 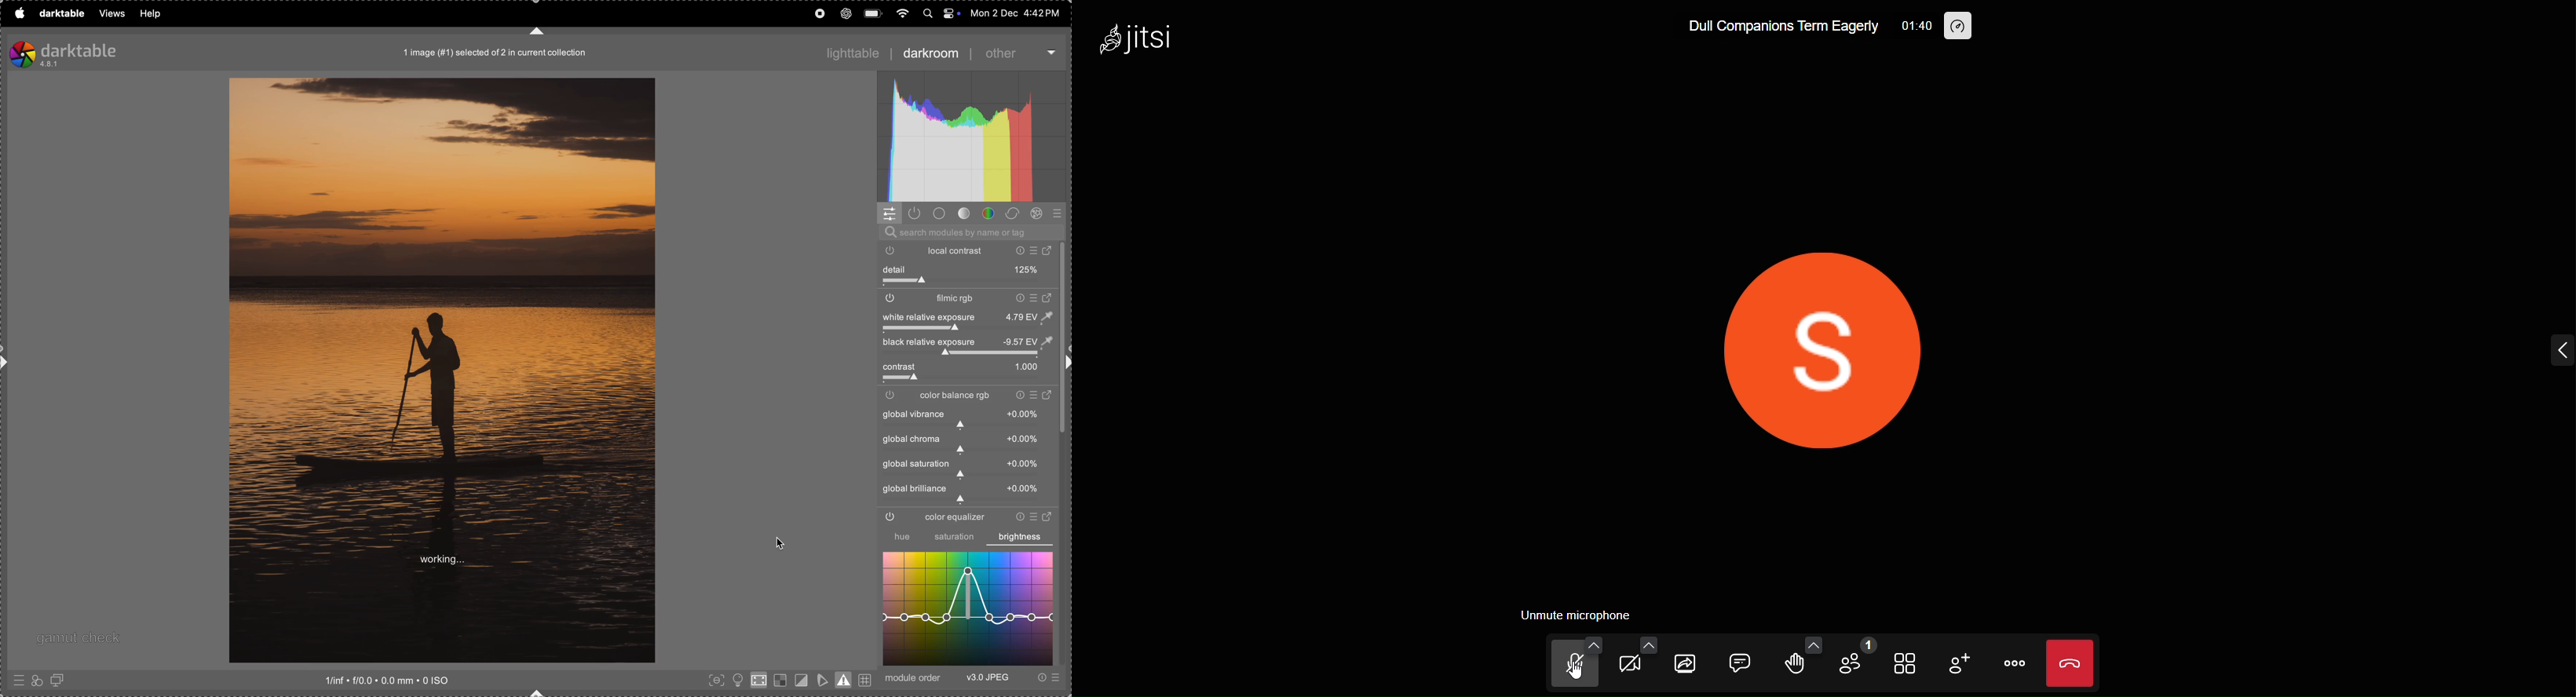 What do you see at coordinates (109, 14) in the screenshot?
I see `views` at bounding box center [109, 14].